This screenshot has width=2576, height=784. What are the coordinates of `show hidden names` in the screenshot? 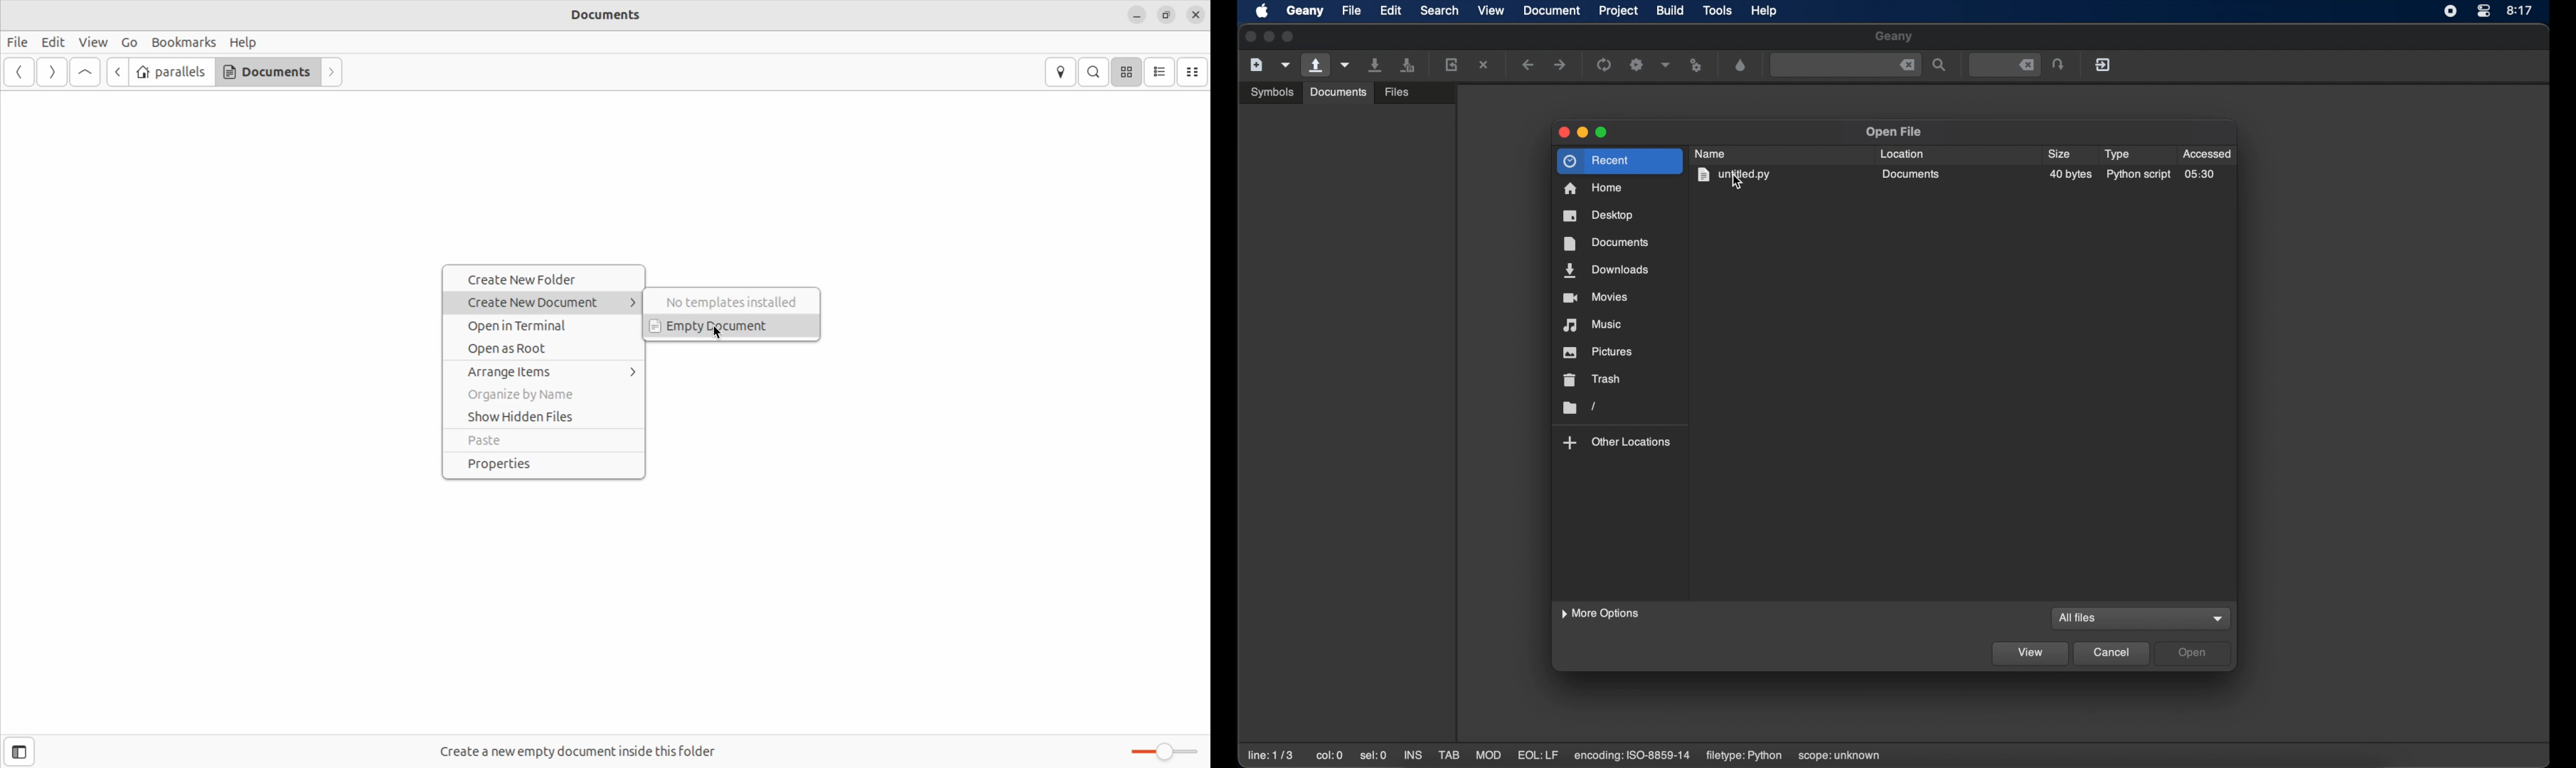 It's located at (544, 417).